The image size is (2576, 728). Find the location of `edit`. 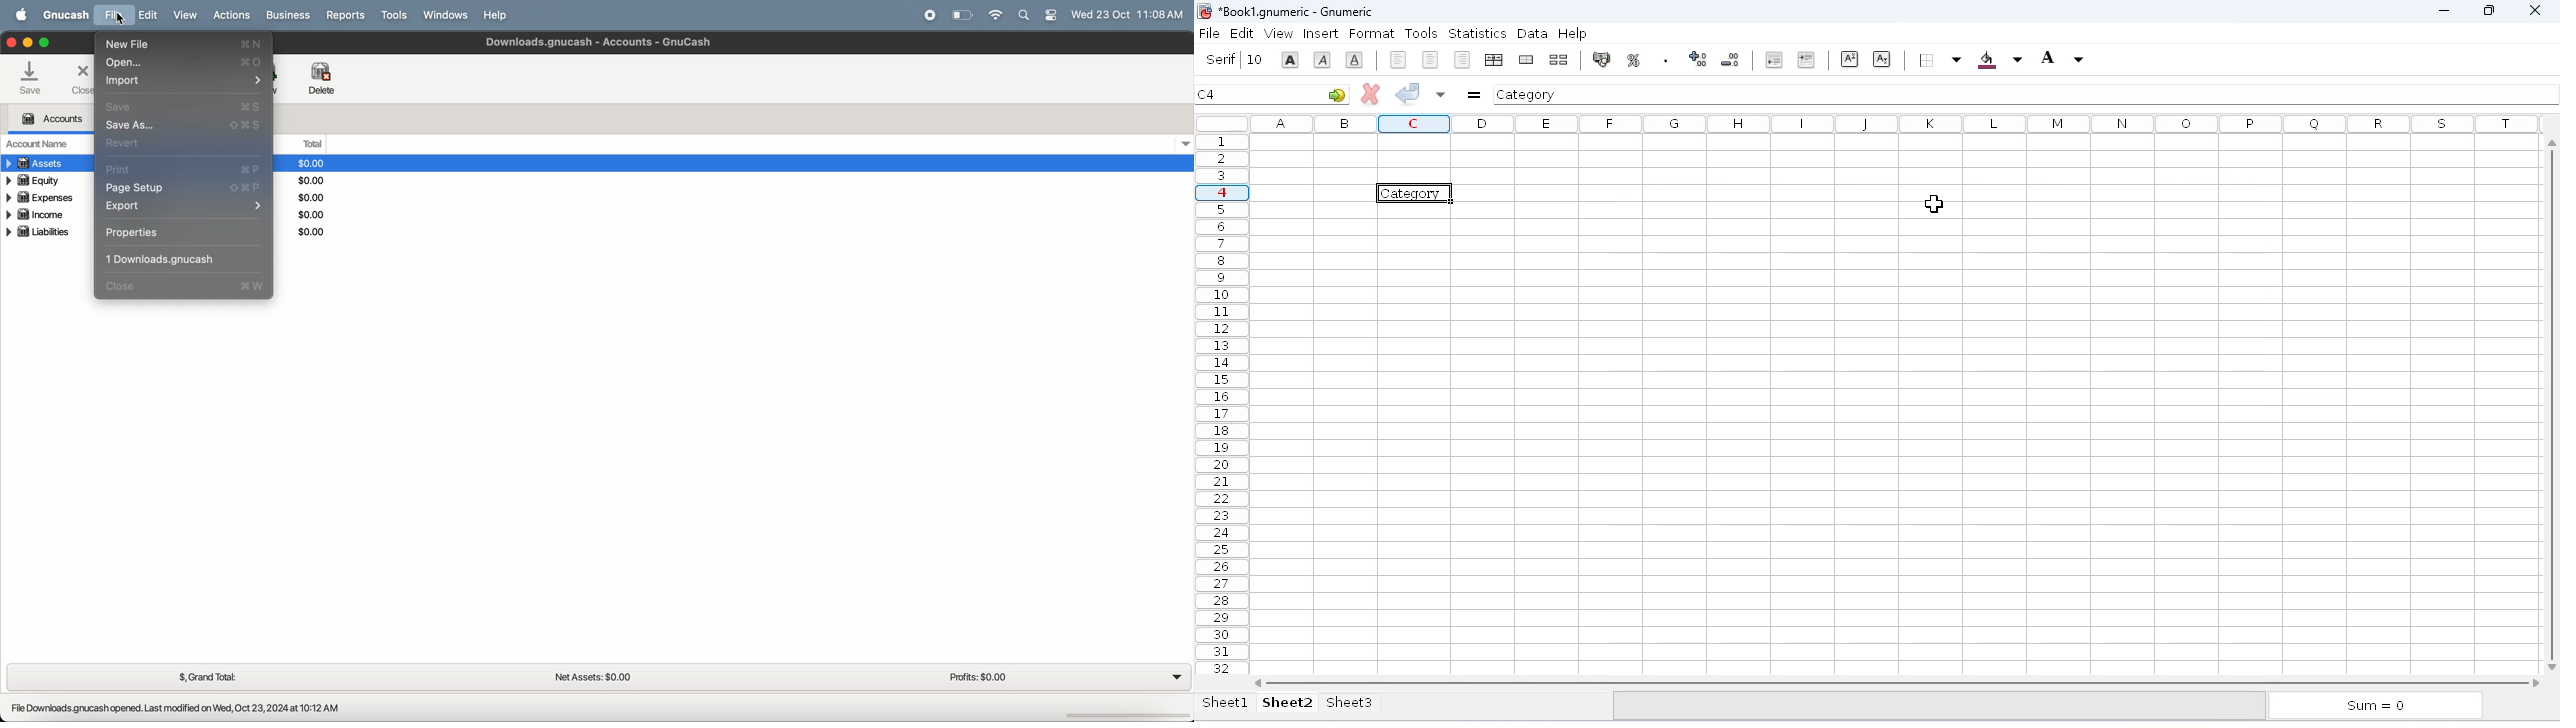

edit is located at coordinates (146, 15).